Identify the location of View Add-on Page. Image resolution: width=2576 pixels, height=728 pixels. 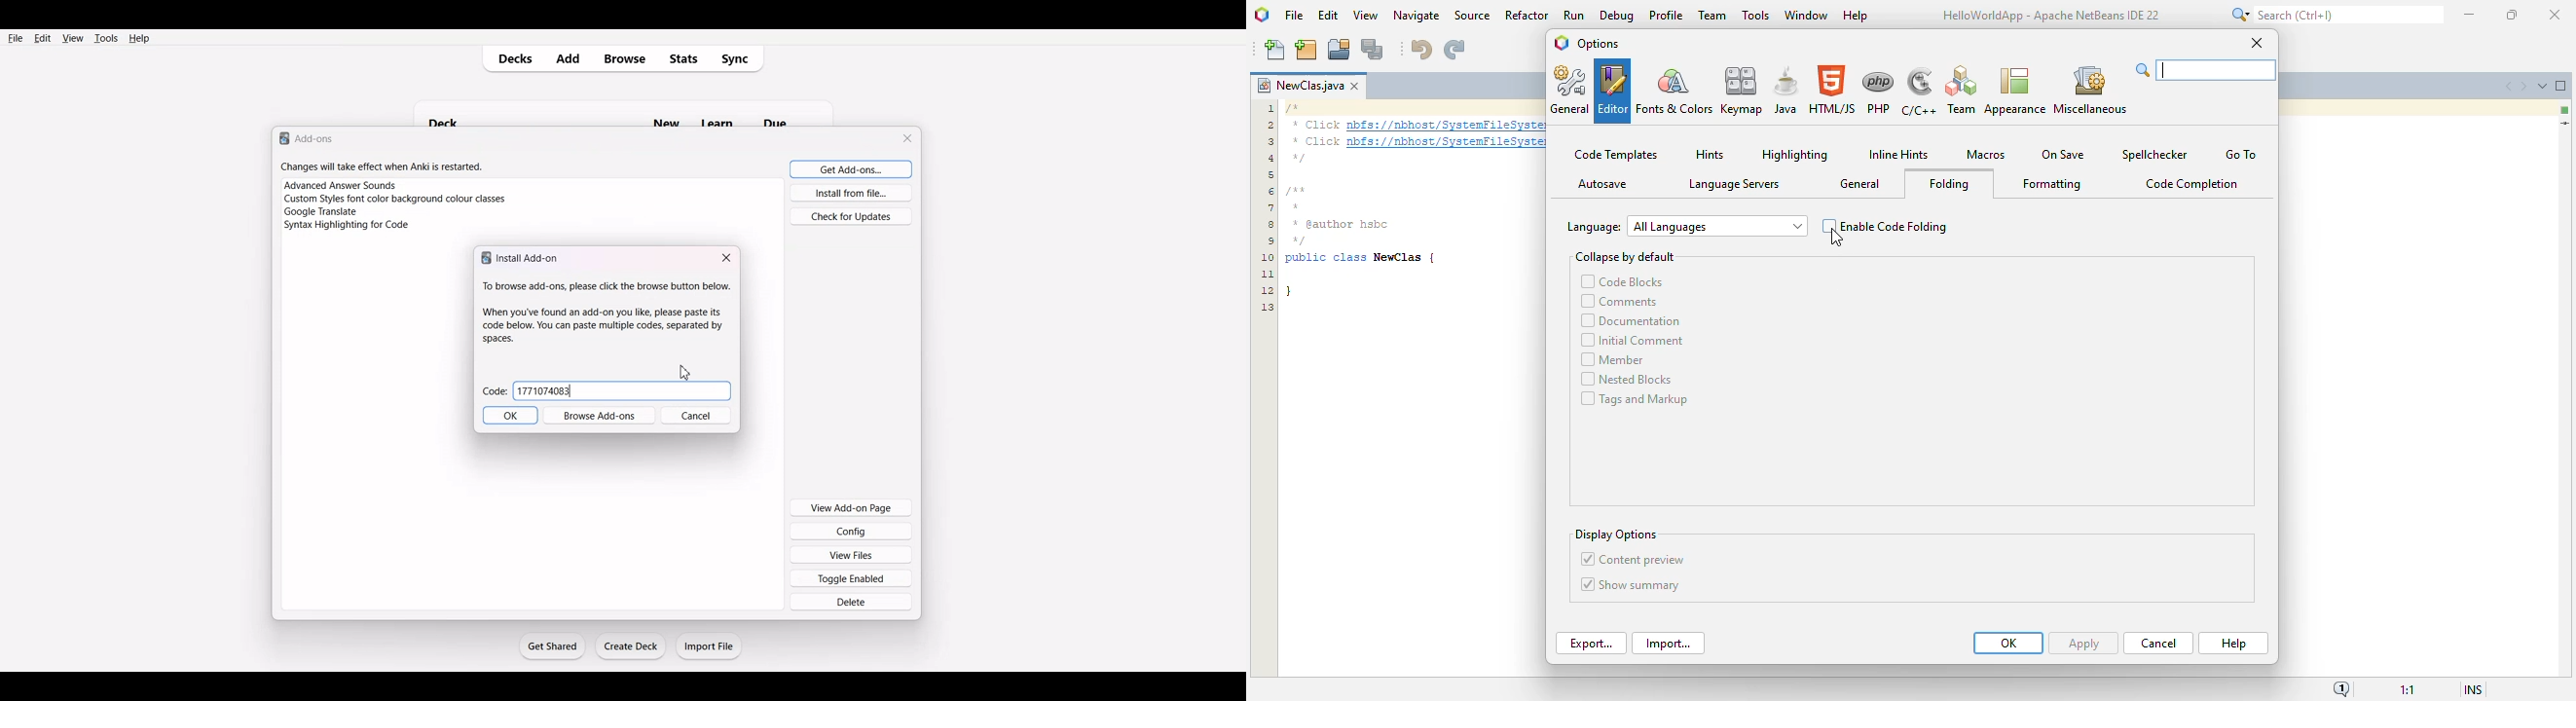
(851, 506).